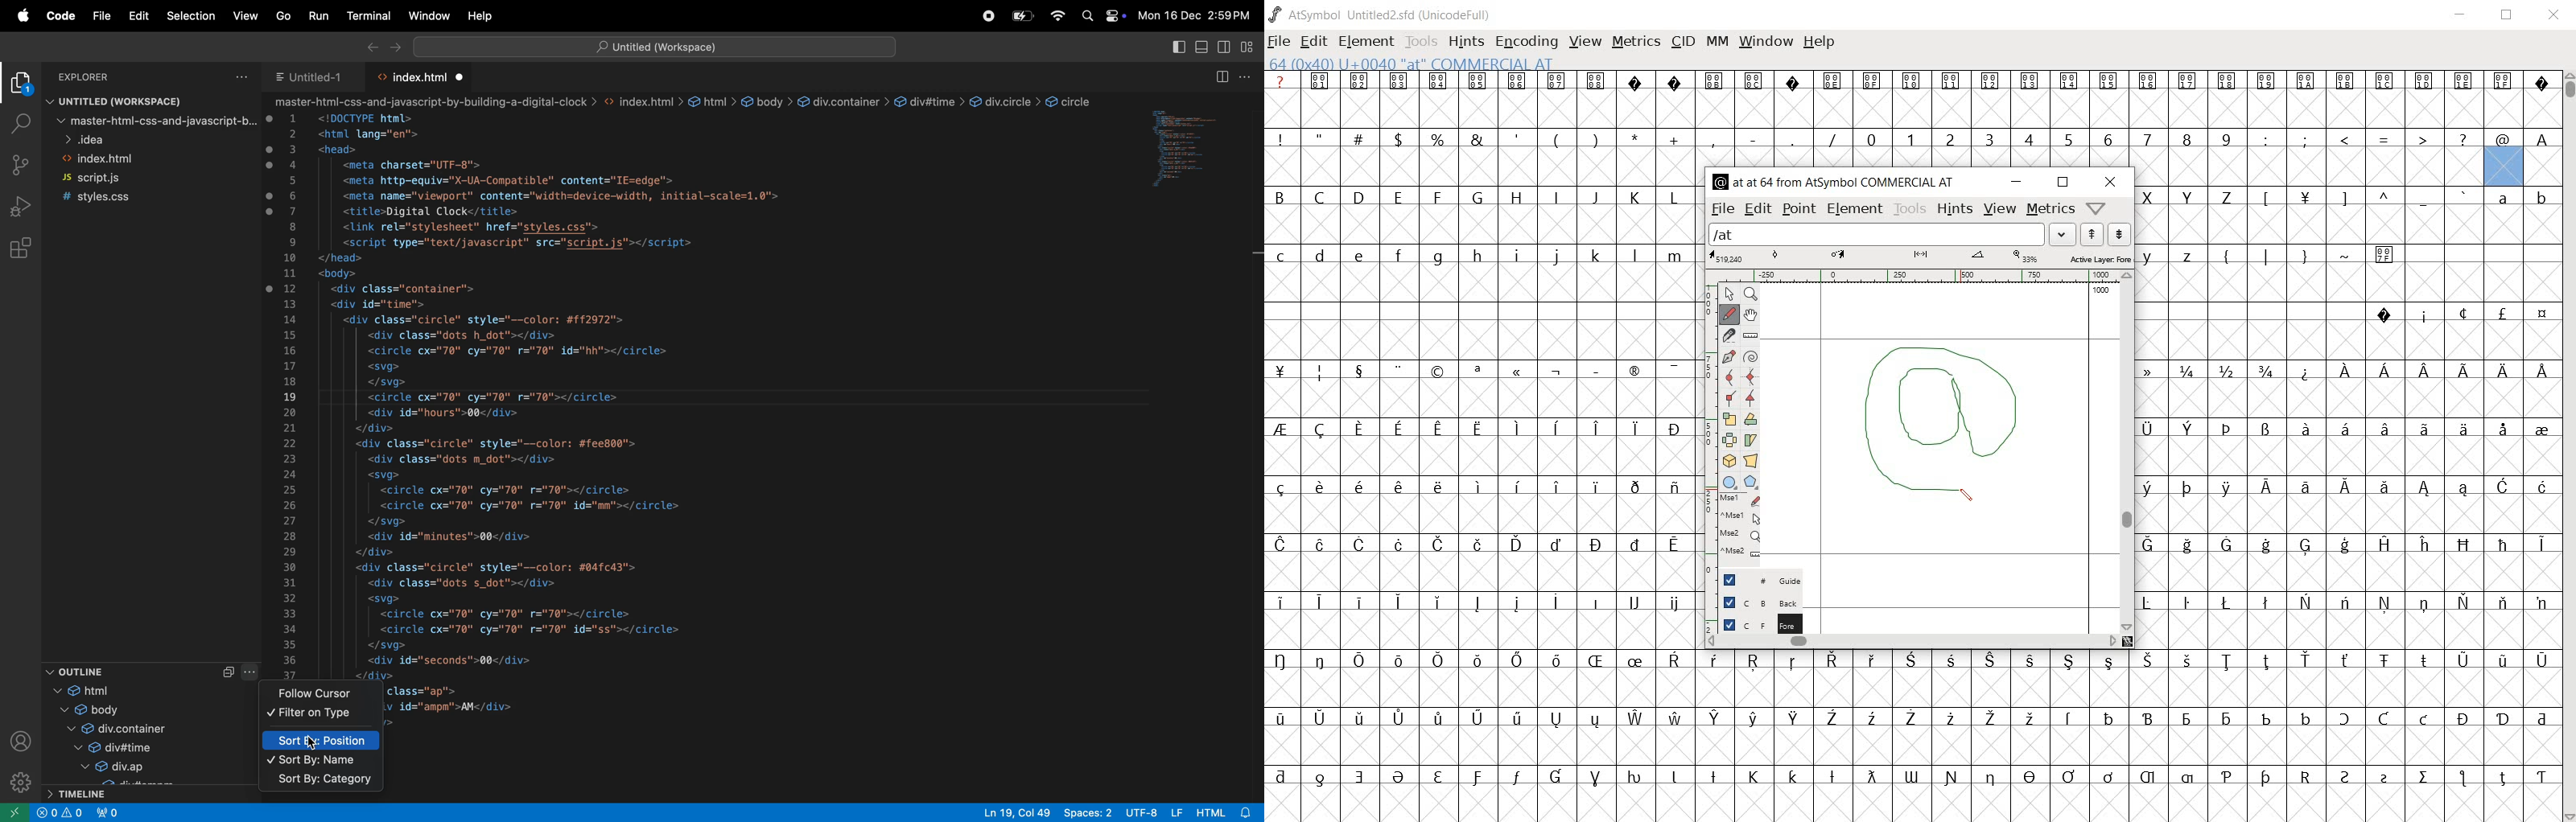  What do you see at coordinates (13, 814) in the screenshot?
I see `open remote window` at bounding box center [13, 814].